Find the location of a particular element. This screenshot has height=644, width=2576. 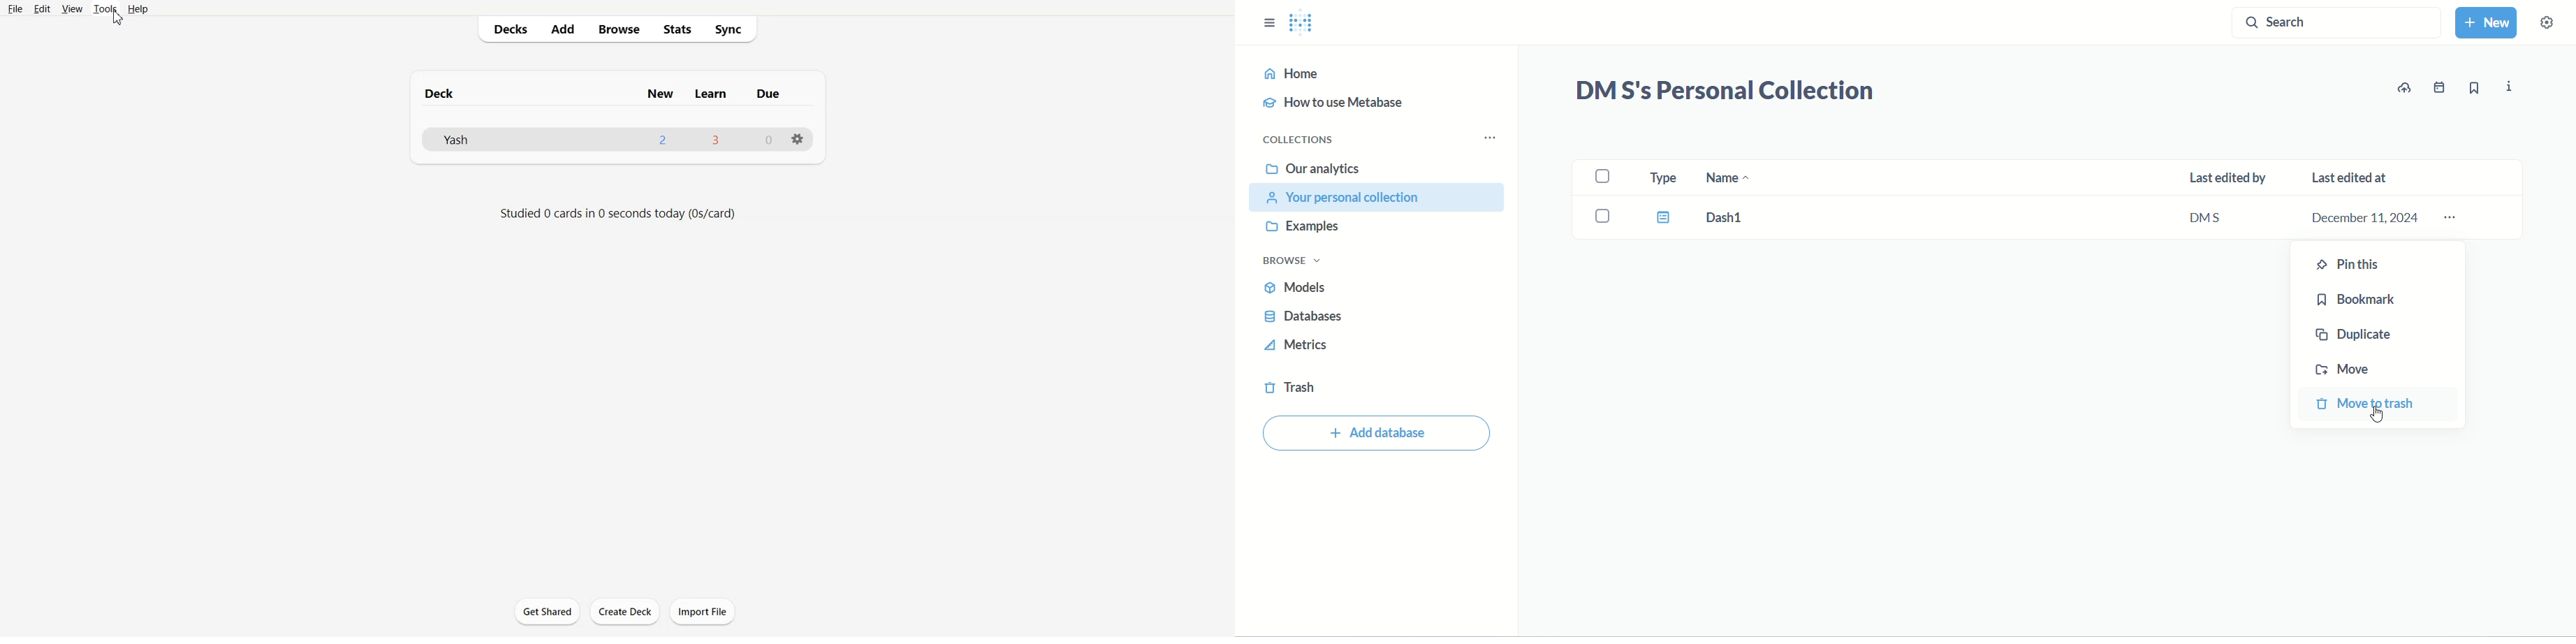

move to trash is located at coordinates (2376, 406).